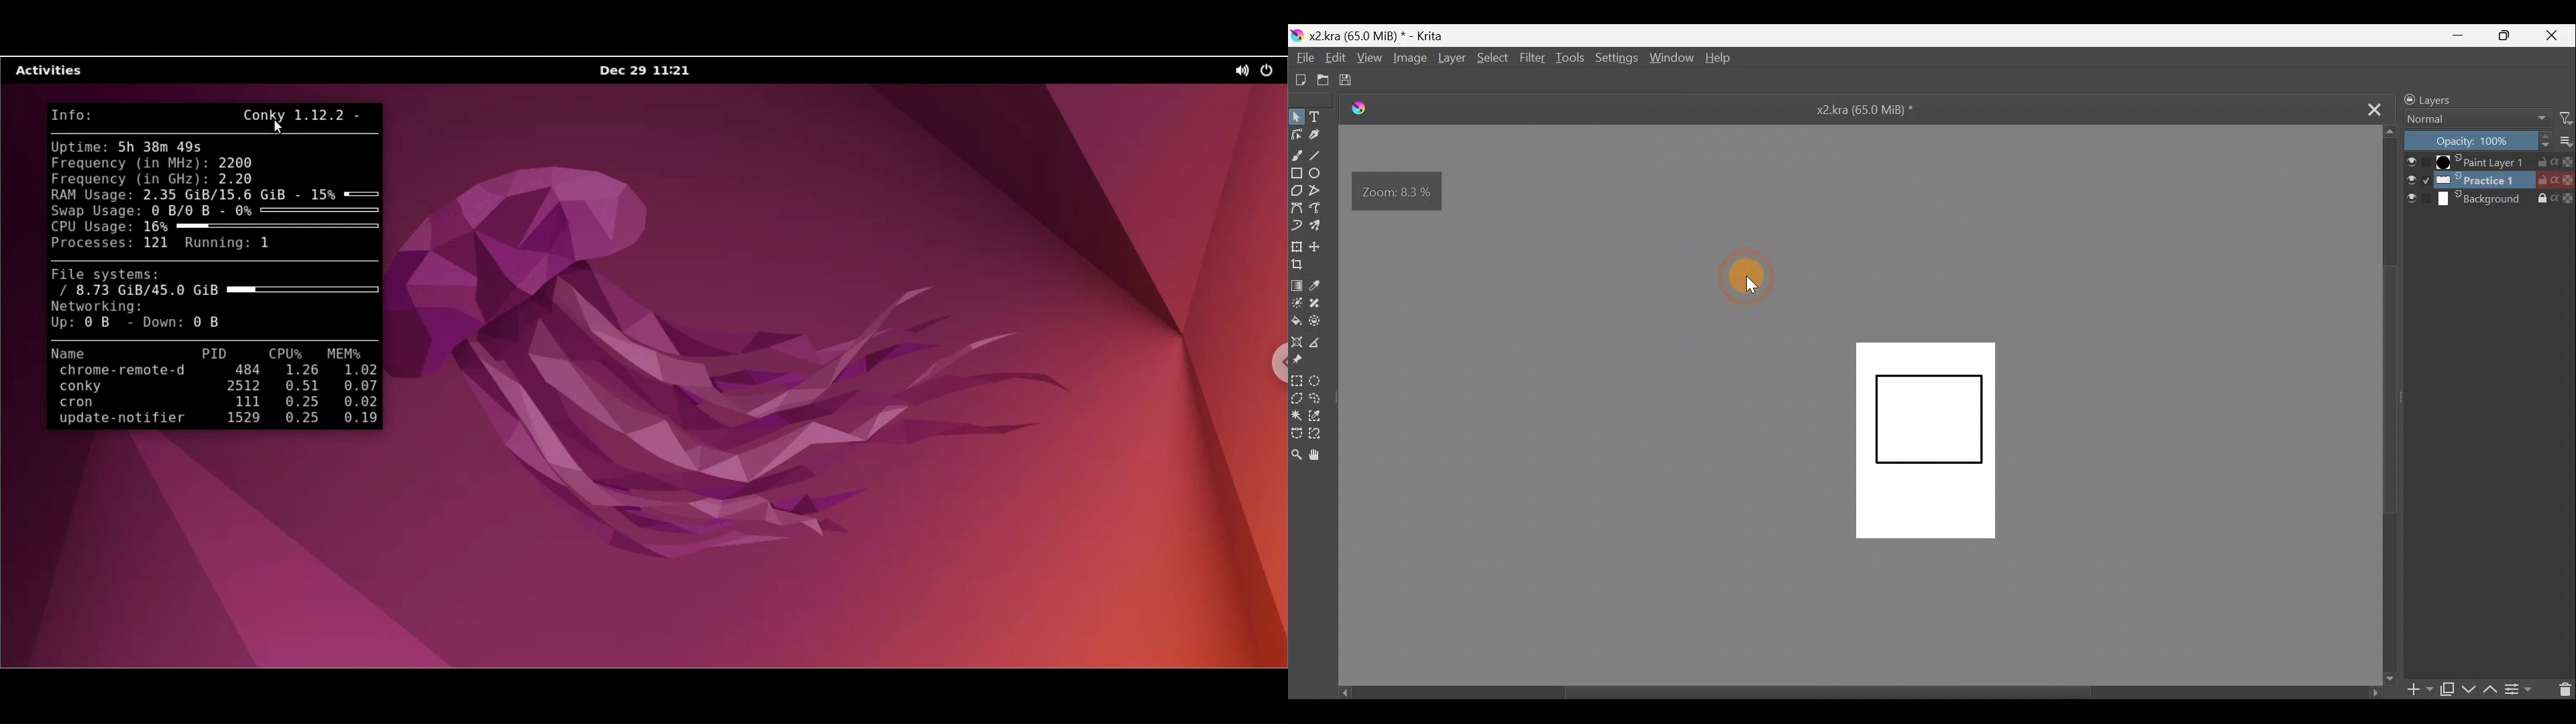  Describe the element at coordinates (1847, 692) in the screenshot. I see `Scroll bar` at that location.